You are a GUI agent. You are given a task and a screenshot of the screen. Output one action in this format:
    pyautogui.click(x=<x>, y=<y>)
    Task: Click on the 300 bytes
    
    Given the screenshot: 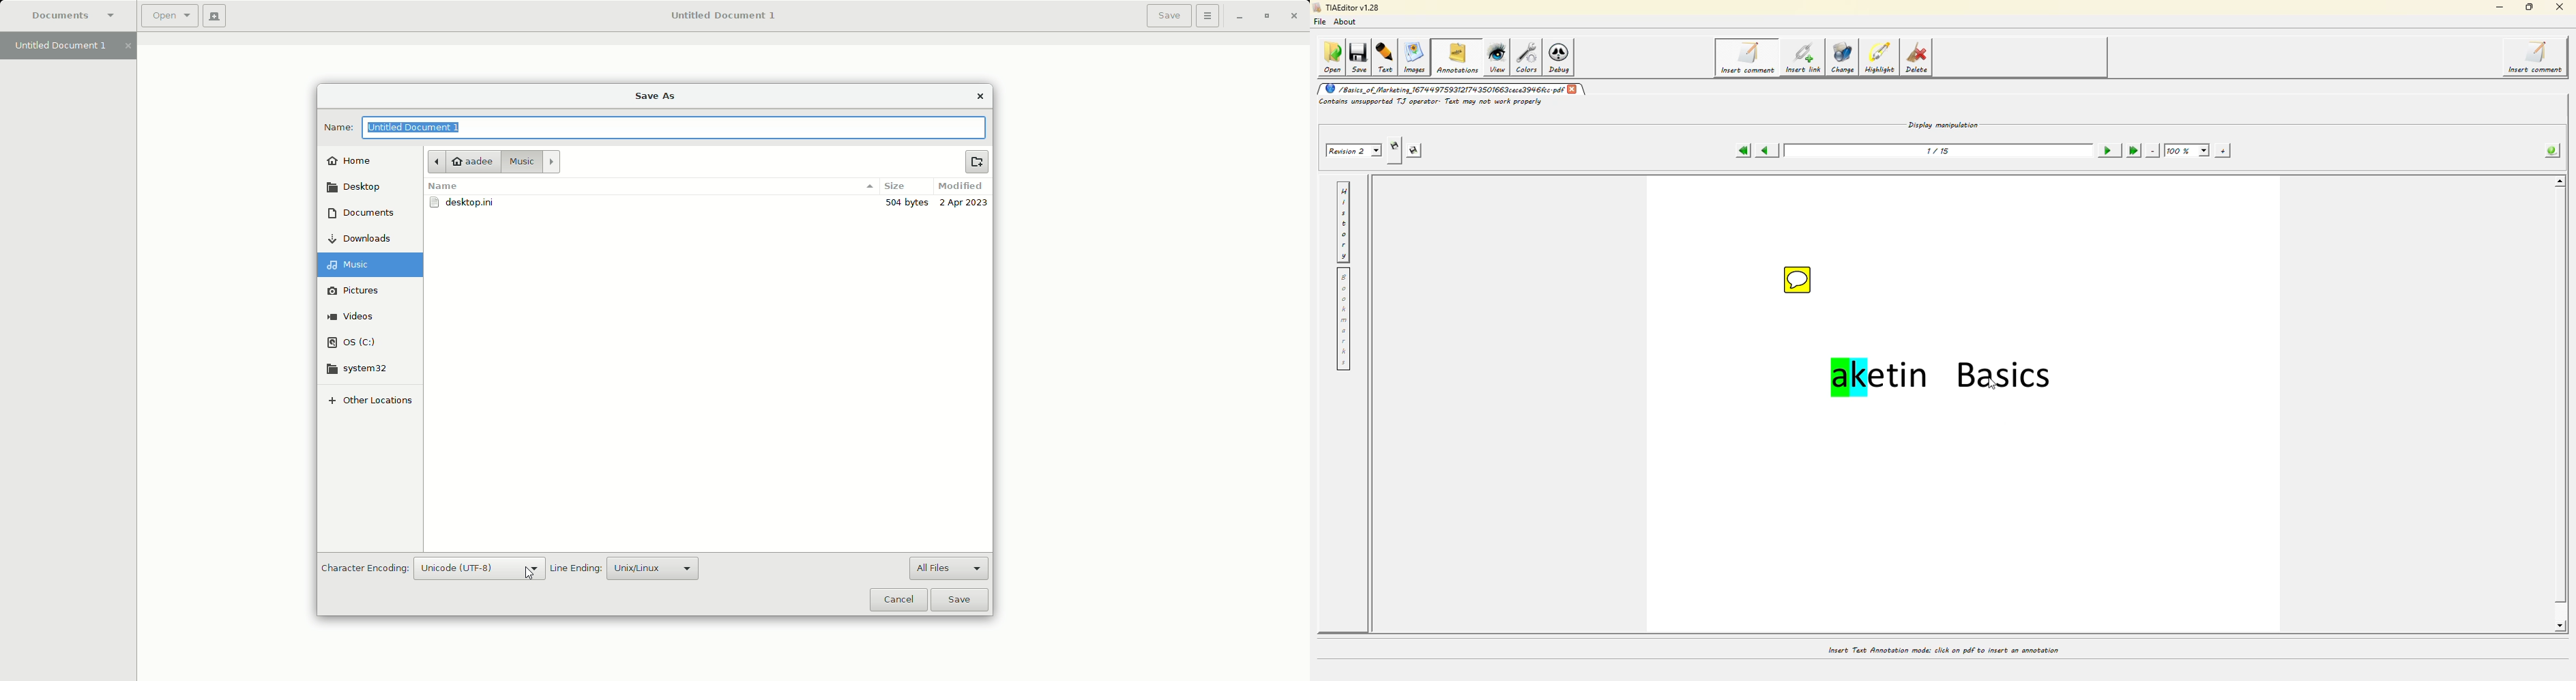 What is the action you would take?
    pyautogui.click(x=905, y=203)
    